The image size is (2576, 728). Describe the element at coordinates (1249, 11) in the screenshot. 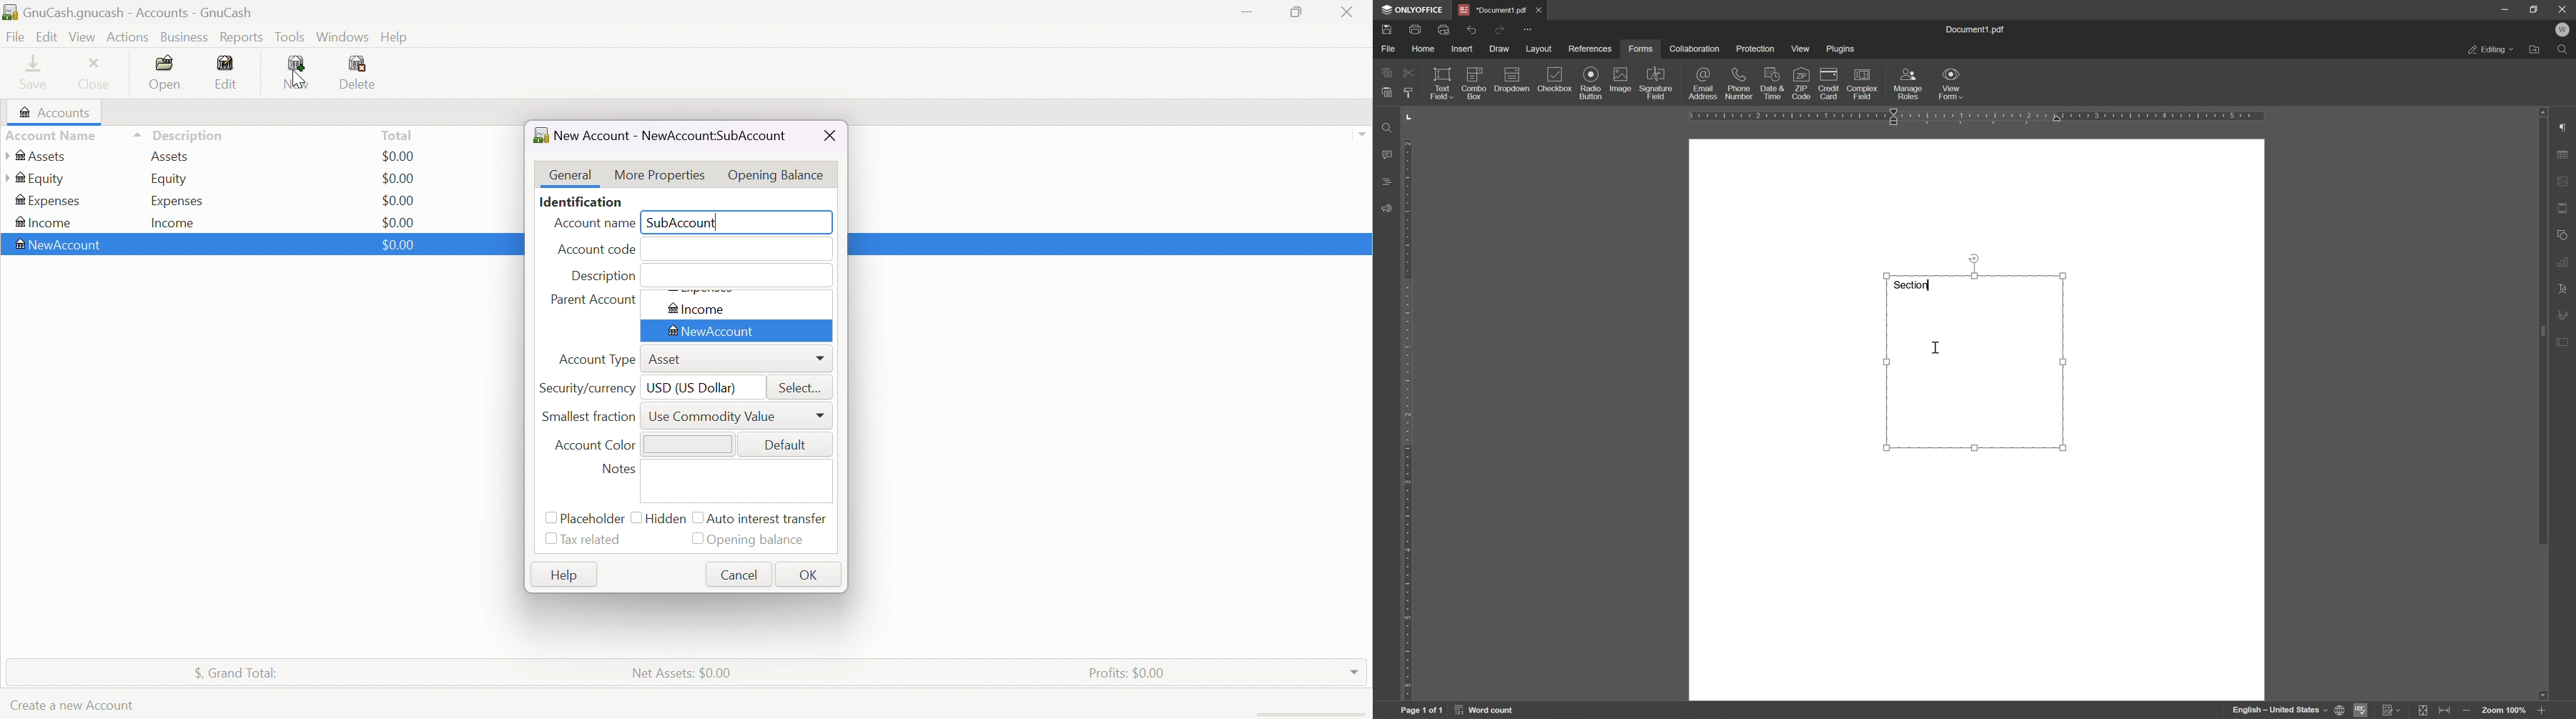

I see `Minimize` at that location.